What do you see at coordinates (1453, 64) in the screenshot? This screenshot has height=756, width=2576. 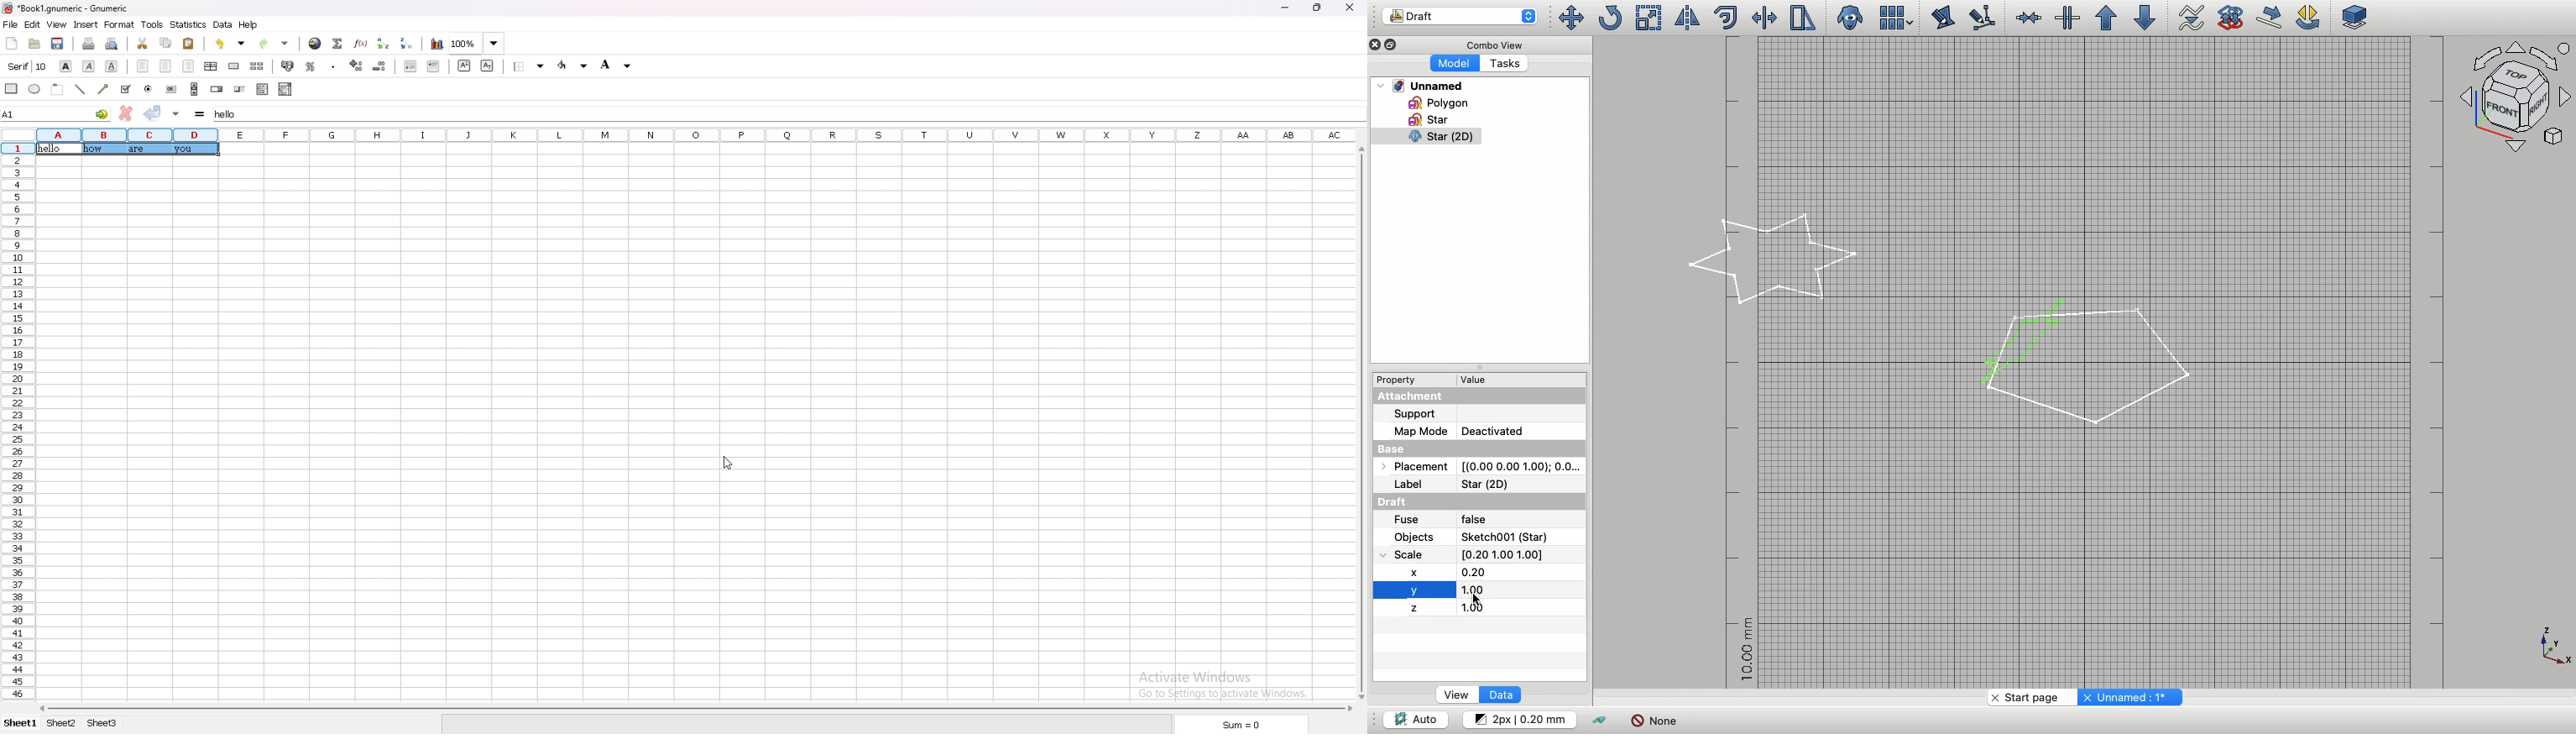 I see `Model` at bounding box center [1453, 64].